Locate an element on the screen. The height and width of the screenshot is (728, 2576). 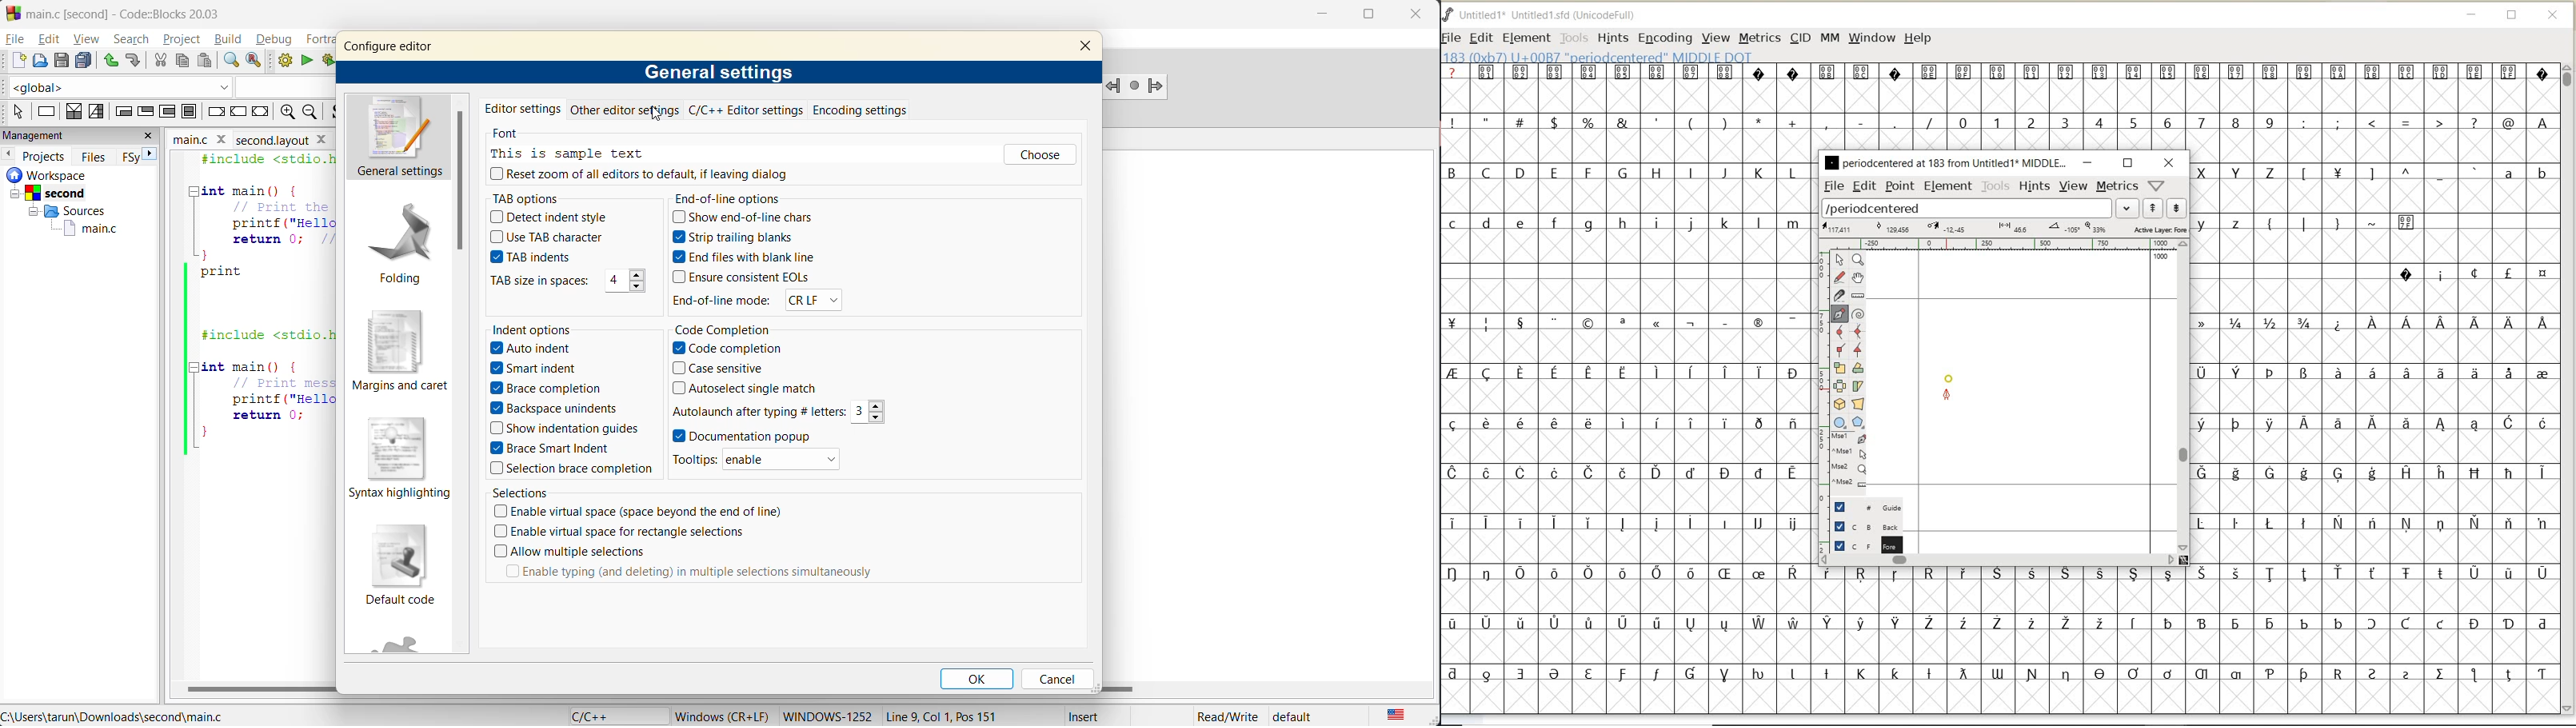
point is located at coordinates (1900, 187).